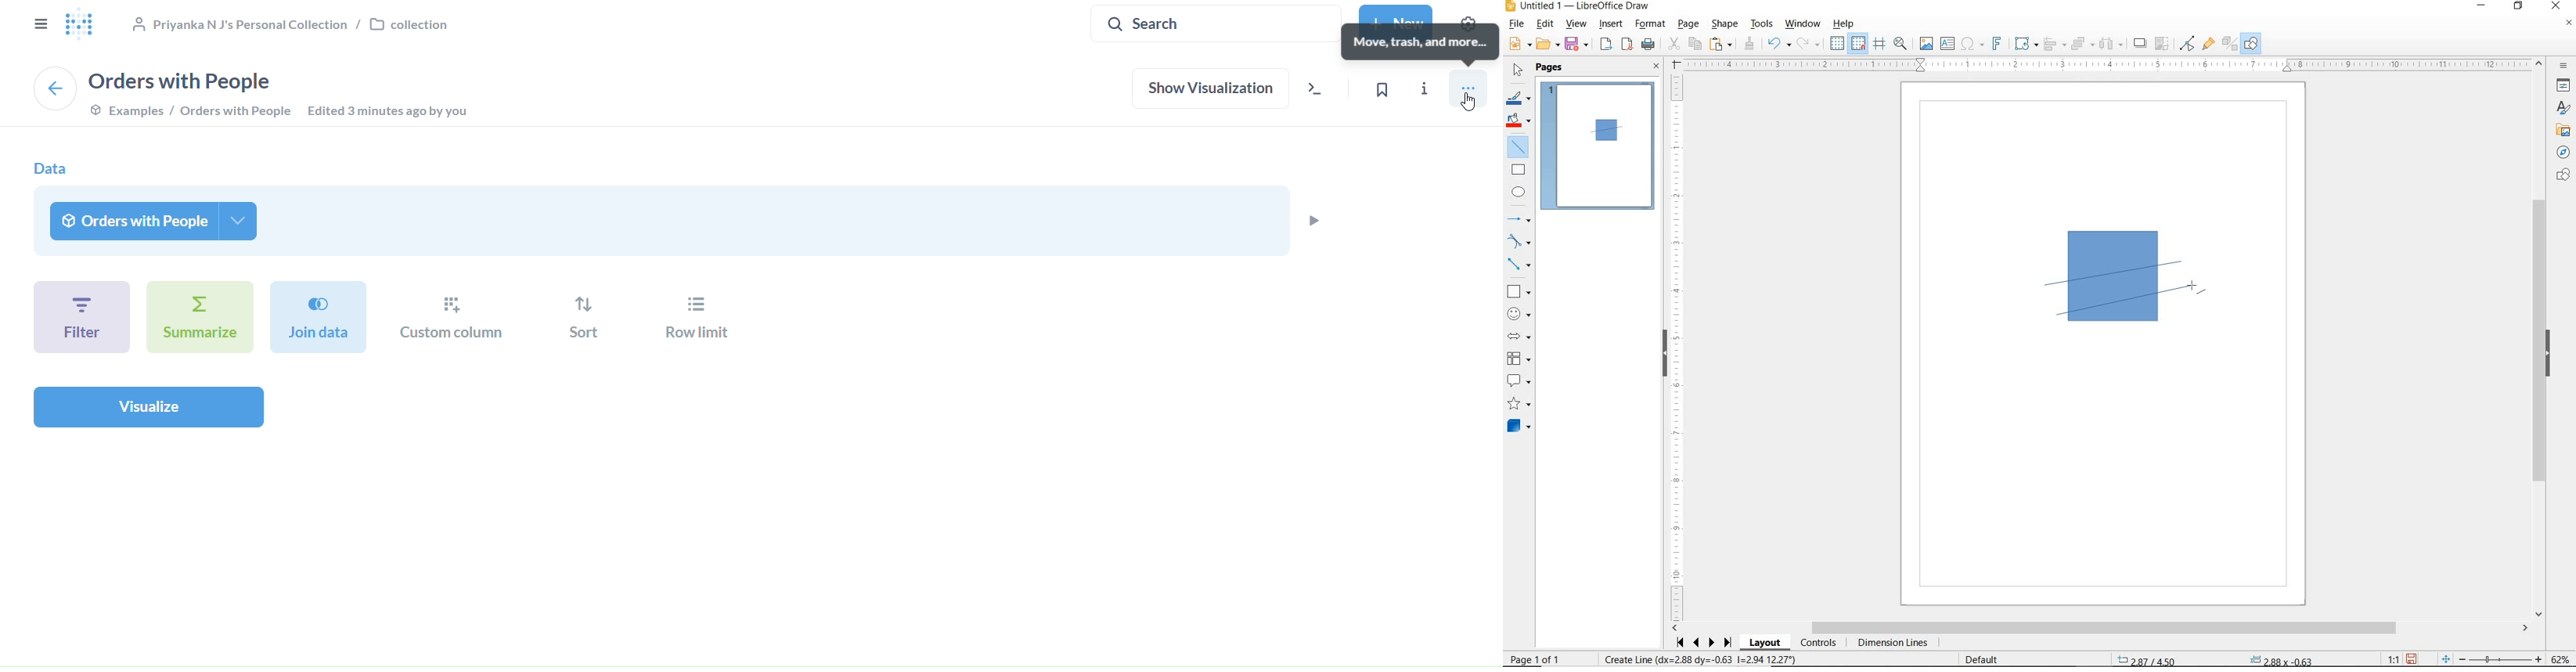  Describe the element at coordinates (1677, 348) in the screenshot. I see `RULER` at that location.